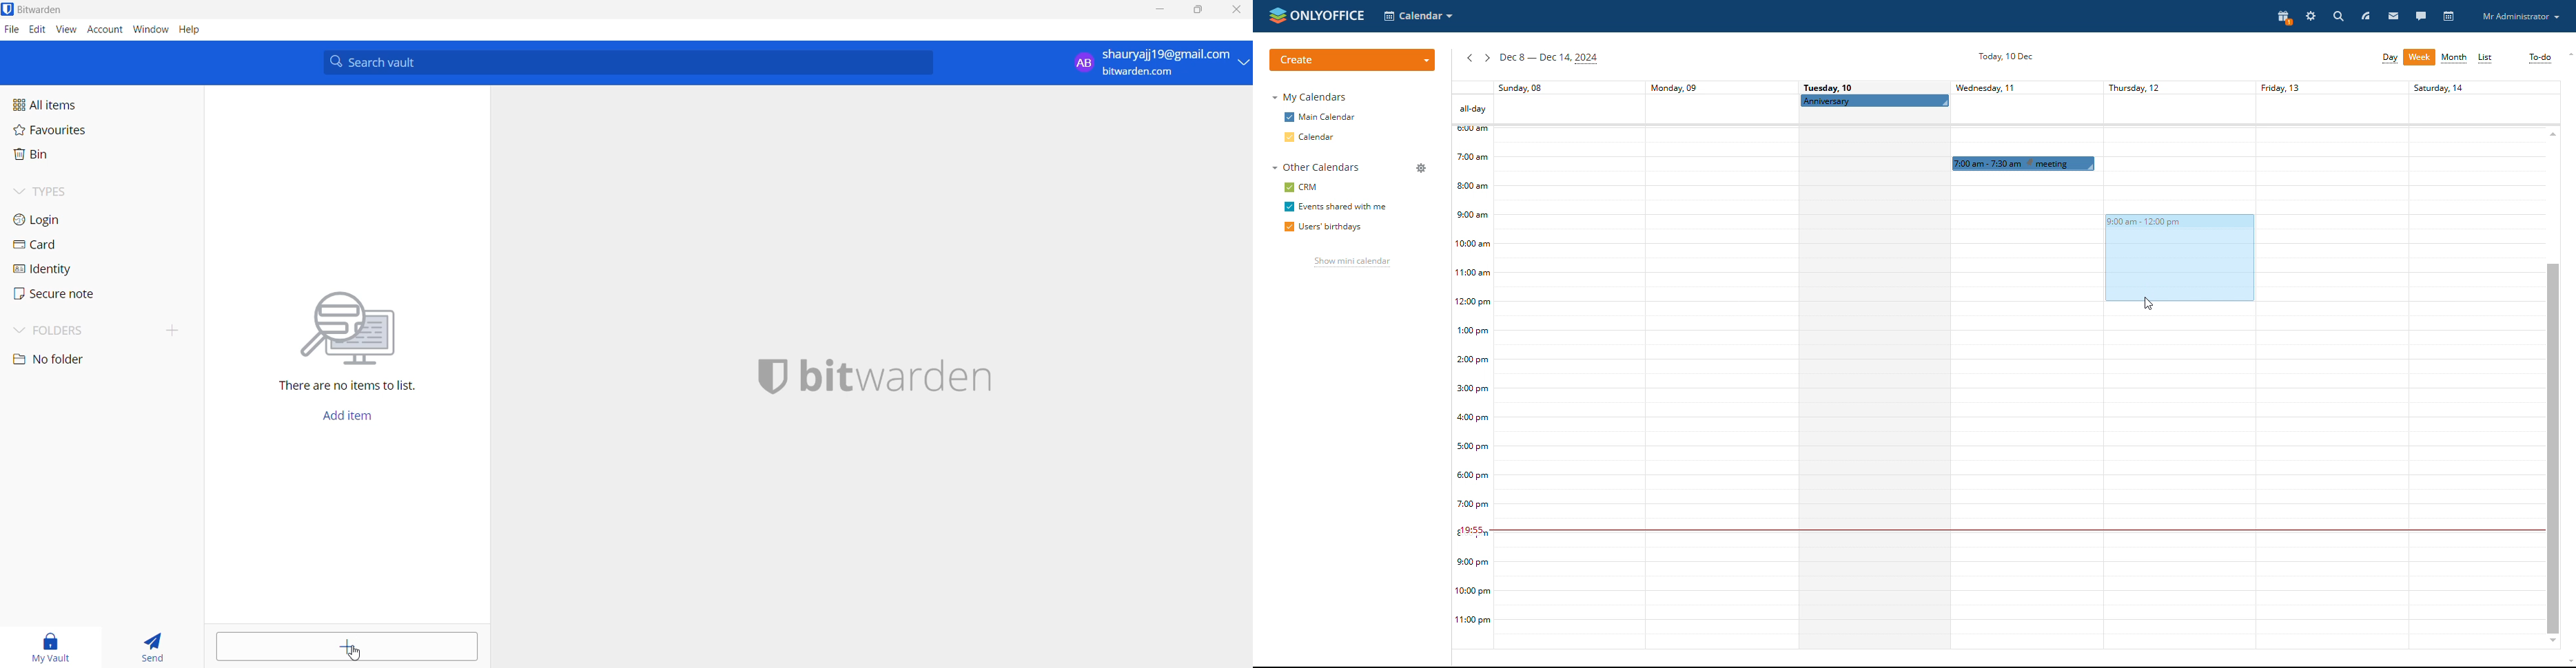  What do you see at coordinates (339, 387) in the screenshot?
I see `sentence mentioning that there are no items in vault l` at bounding box center [339, 387].